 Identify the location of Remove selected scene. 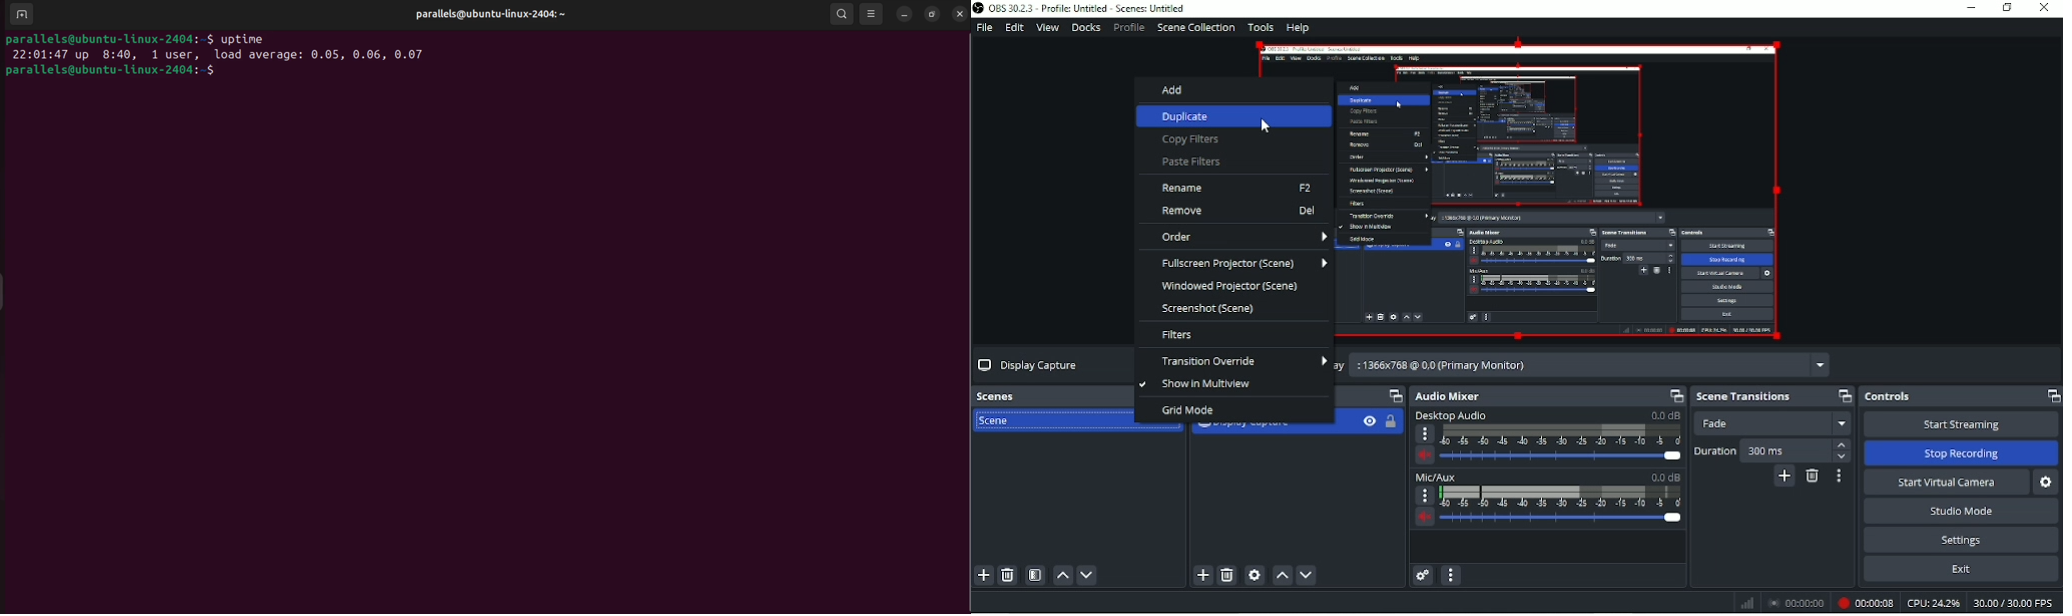
(1009, 575).